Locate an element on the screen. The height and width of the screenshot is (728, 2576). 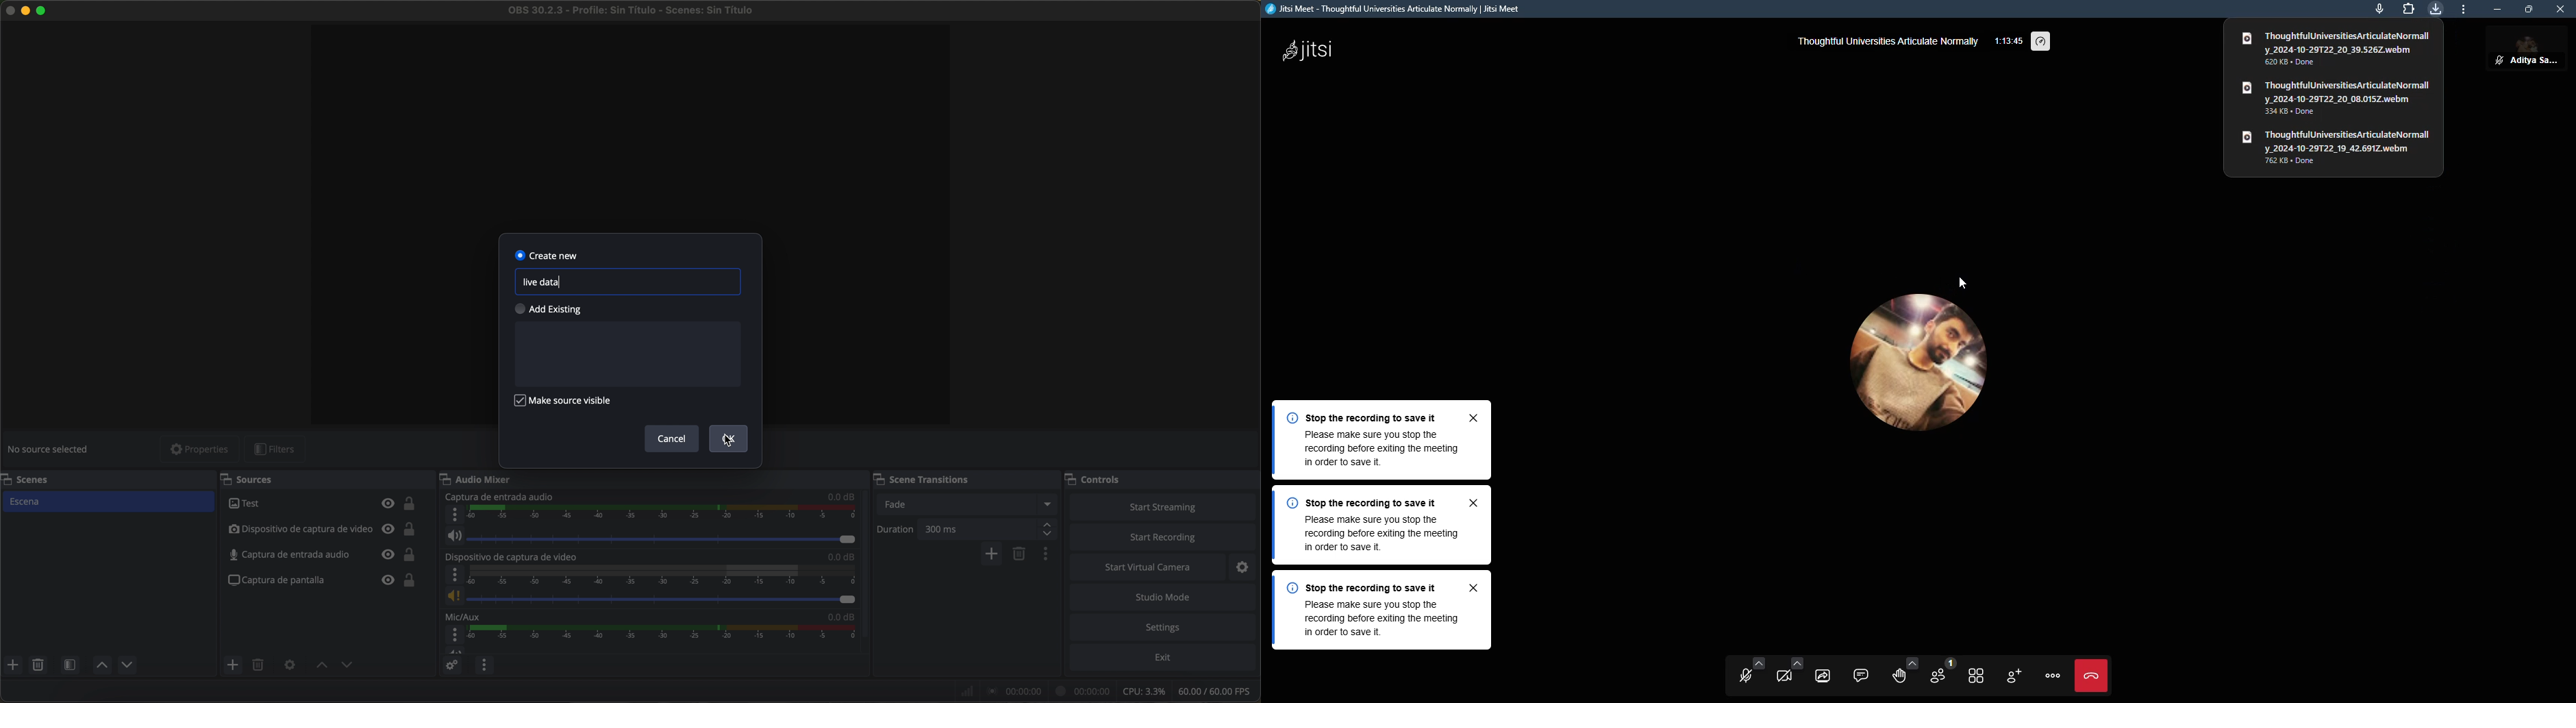
maximize program is located at coordinates (43, 12).